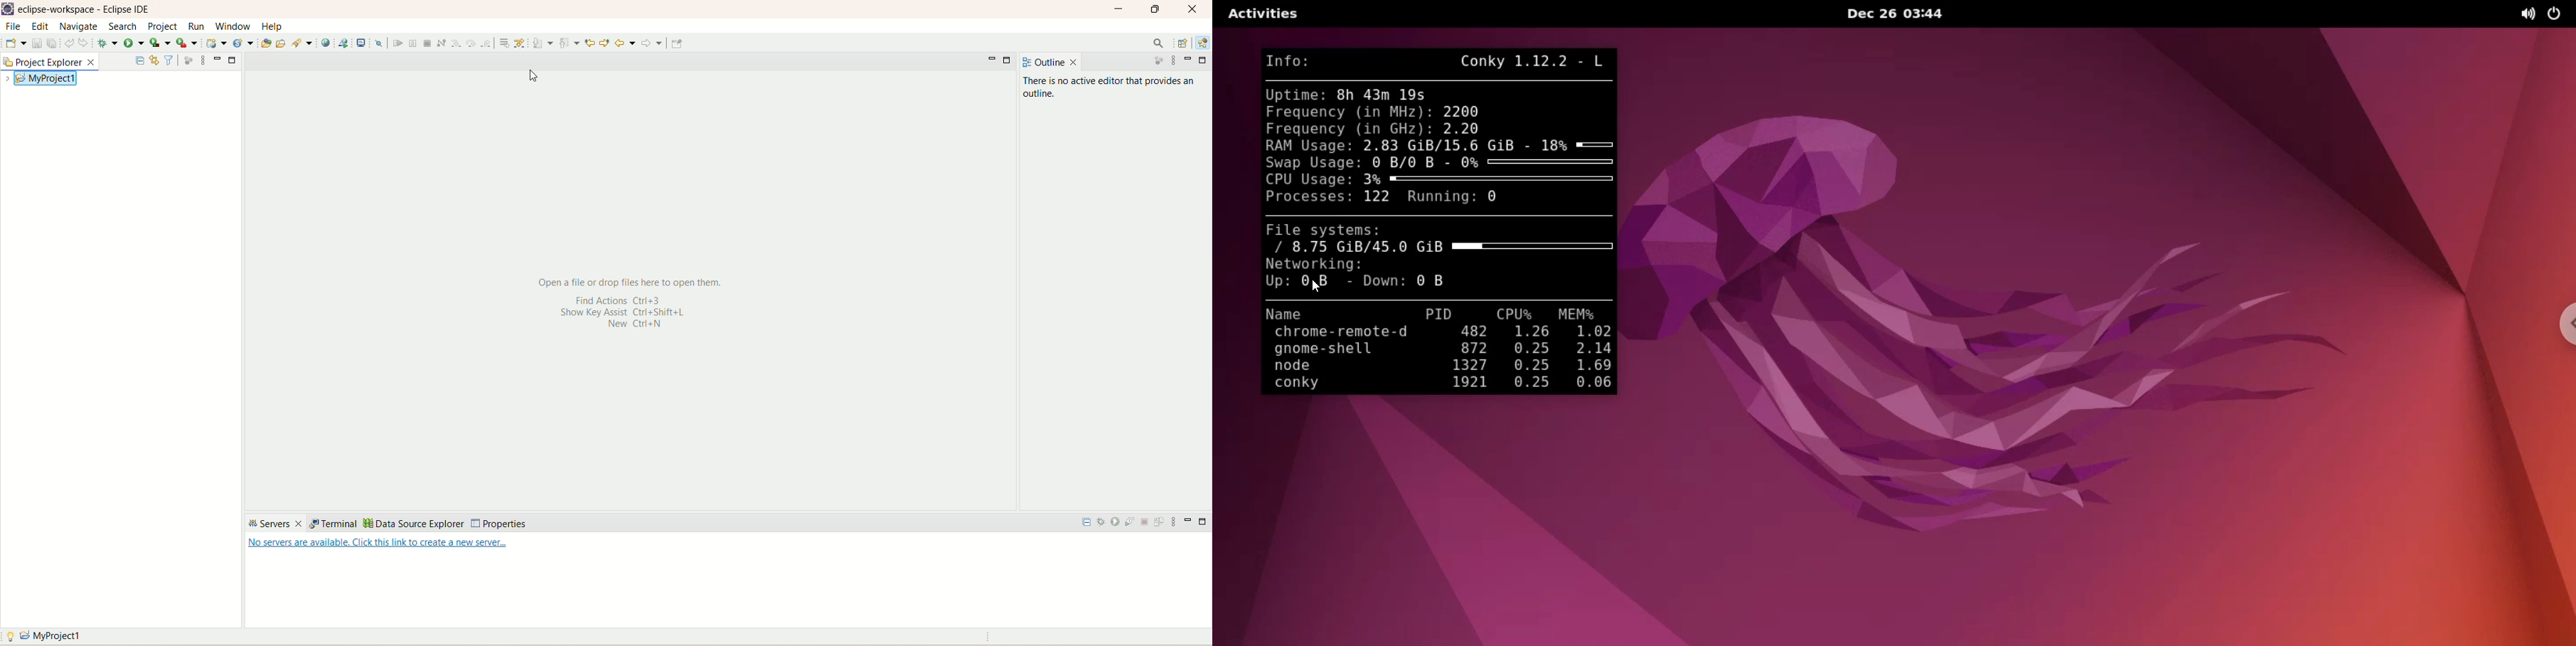 This screenshot has height=672, width=2576. Describe the element at coordinates (140, 58) in the screenshot. I see `collapse all` at that location.